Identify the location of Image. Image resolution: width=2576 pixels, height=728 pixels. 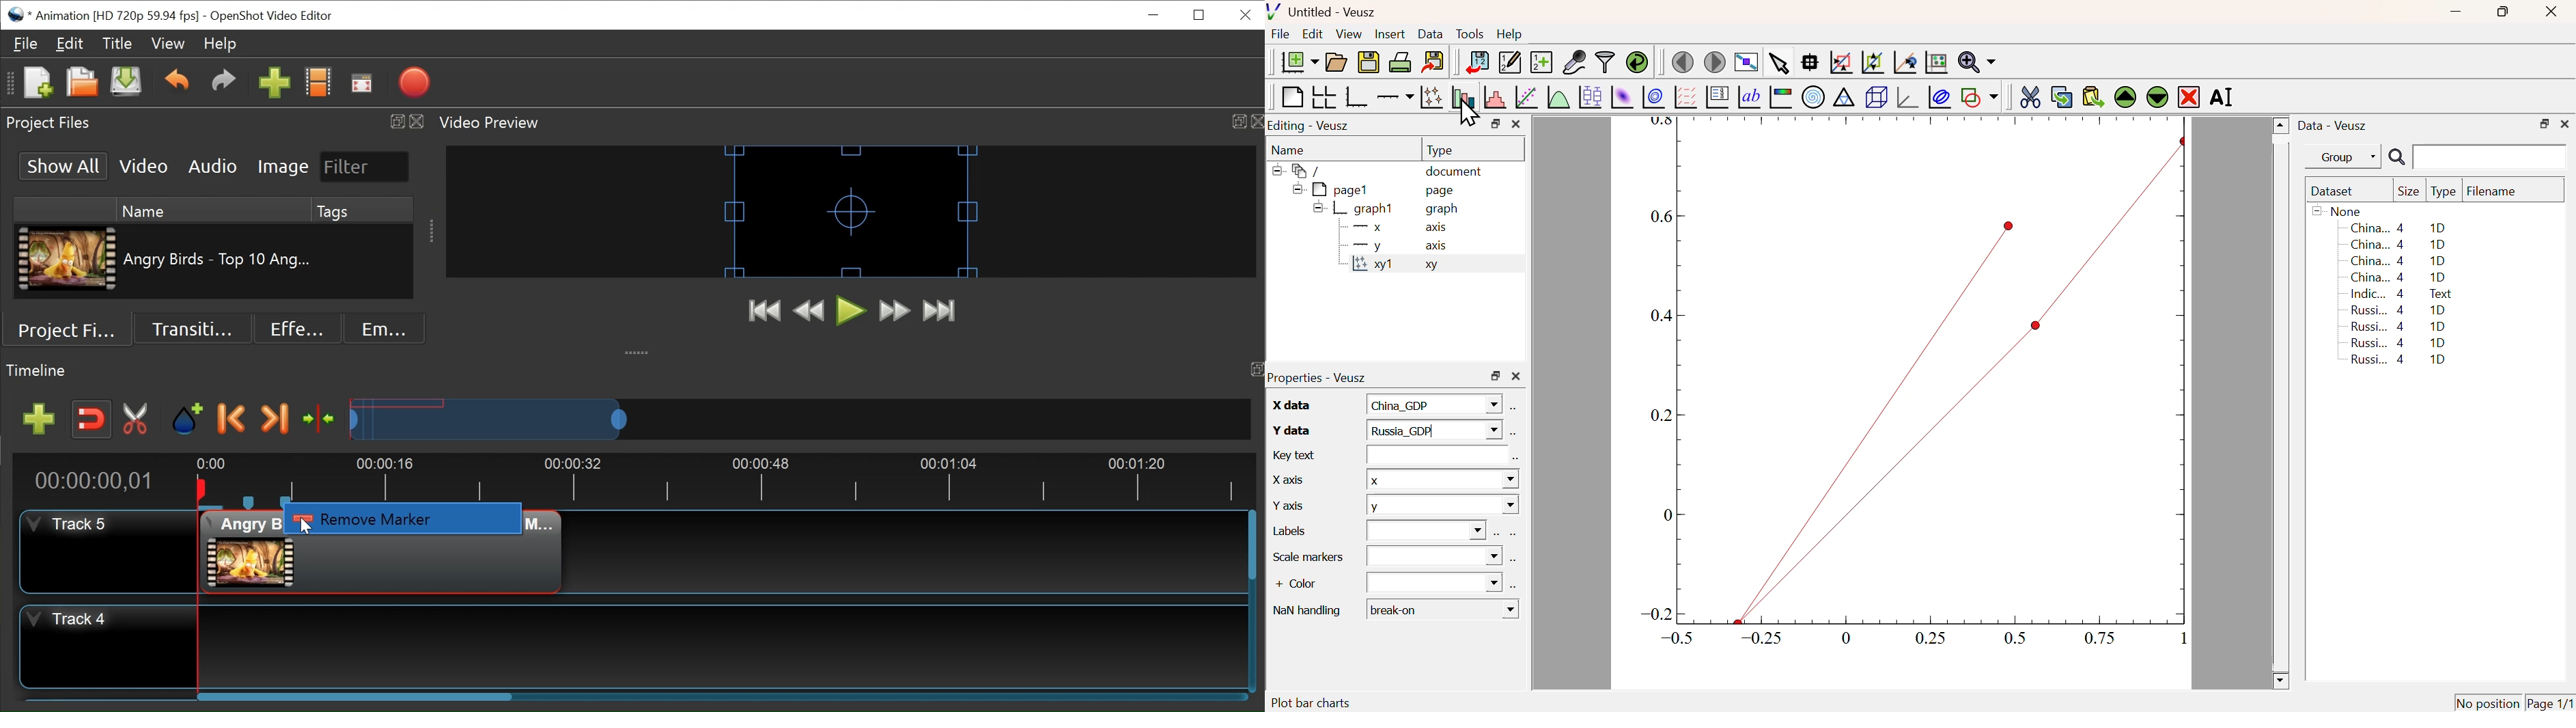
(282, 168).